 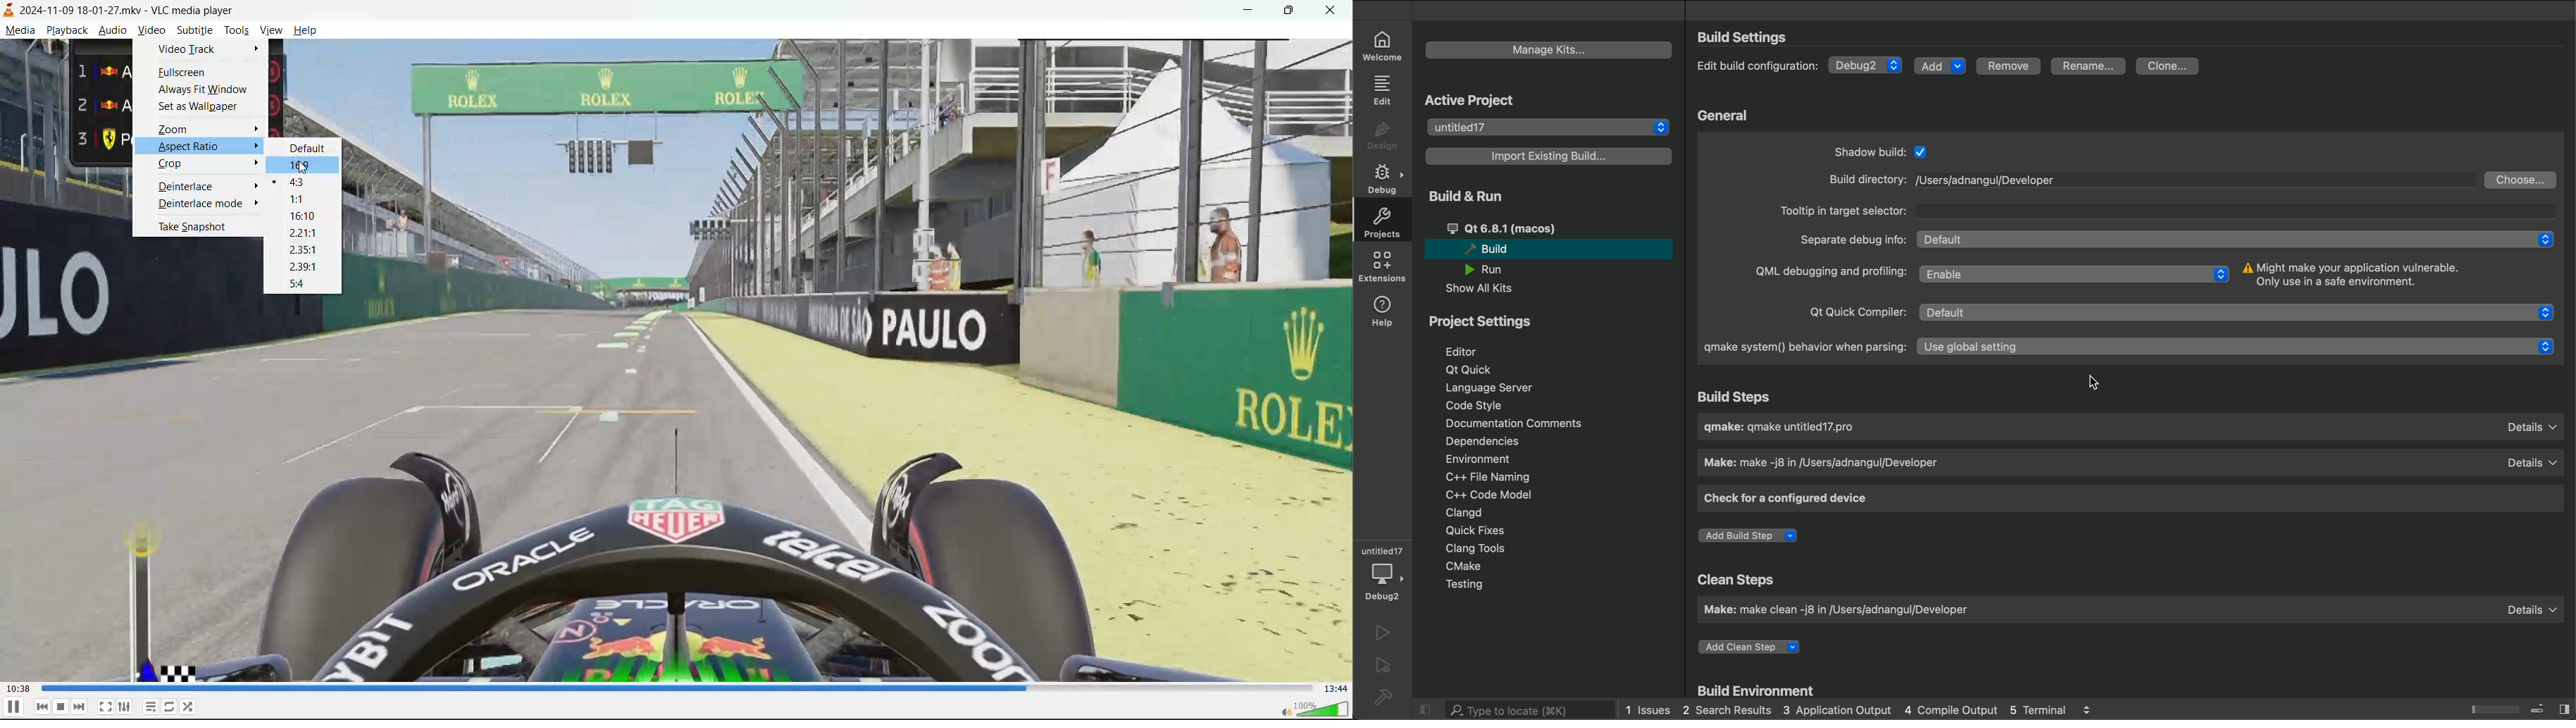 I want to click on cmake, so click(x=1479, y=567).